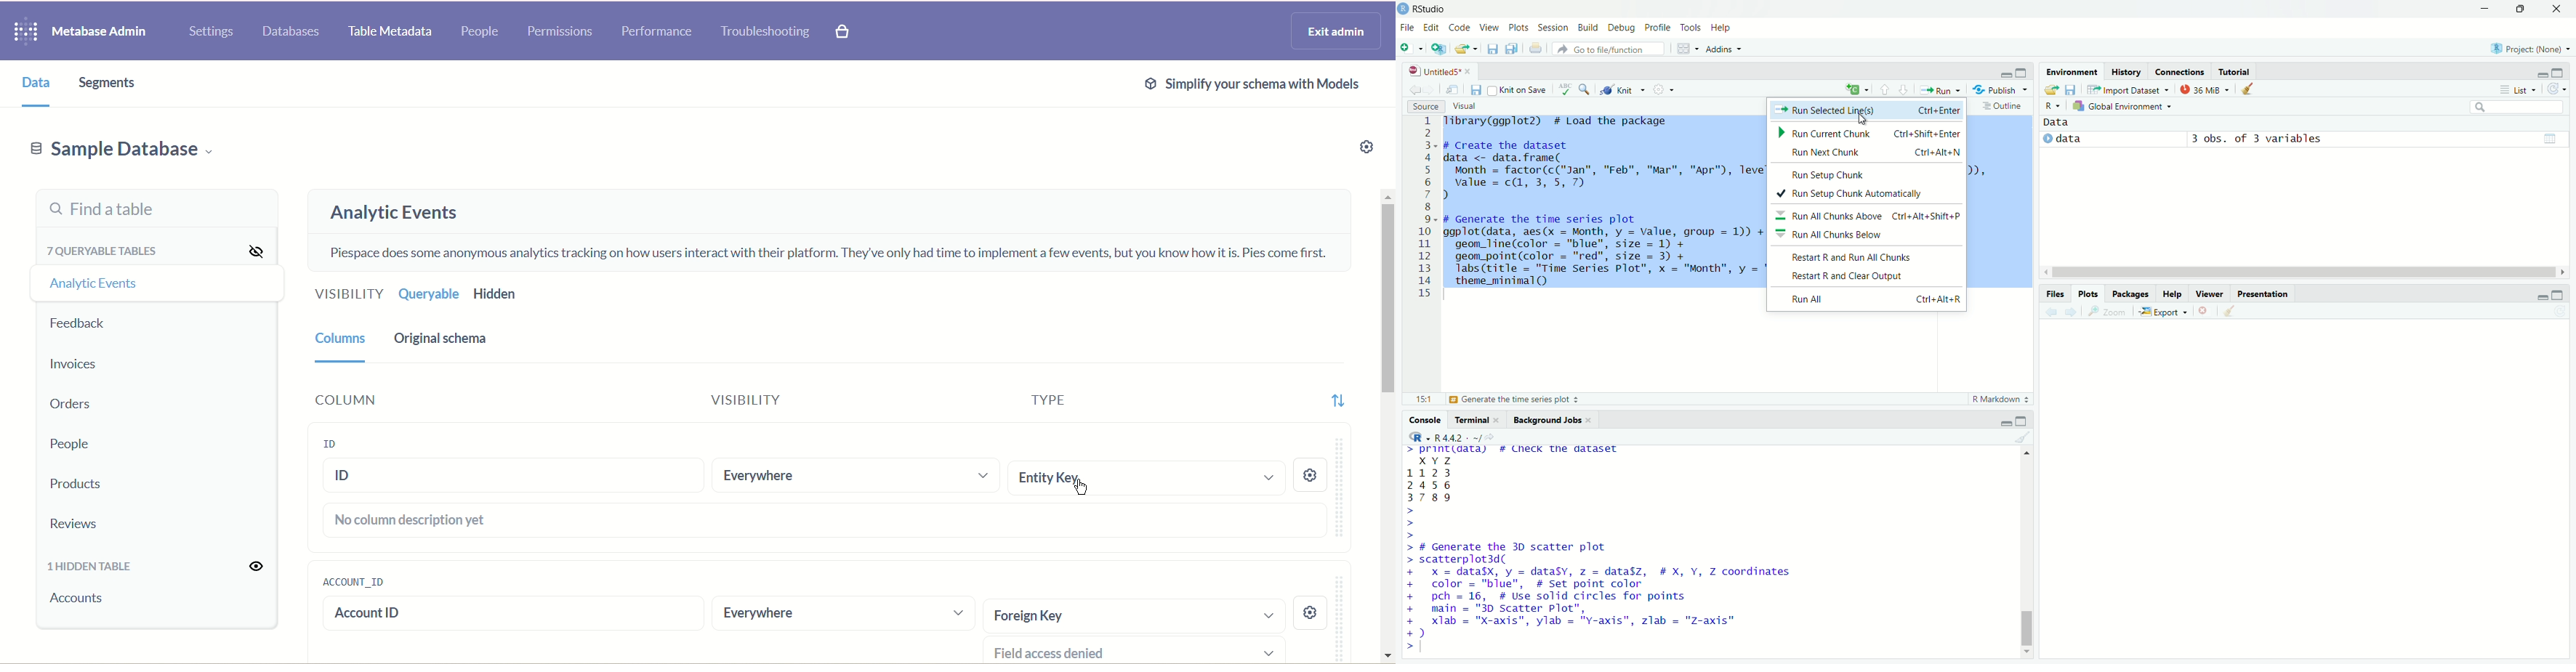 Image resolution: width=2576 pixels, height=672 pixels. What do you see at coordinates (1493, 49) in the screenshot?
I see `save current document` at bounding box center [1493, 49].